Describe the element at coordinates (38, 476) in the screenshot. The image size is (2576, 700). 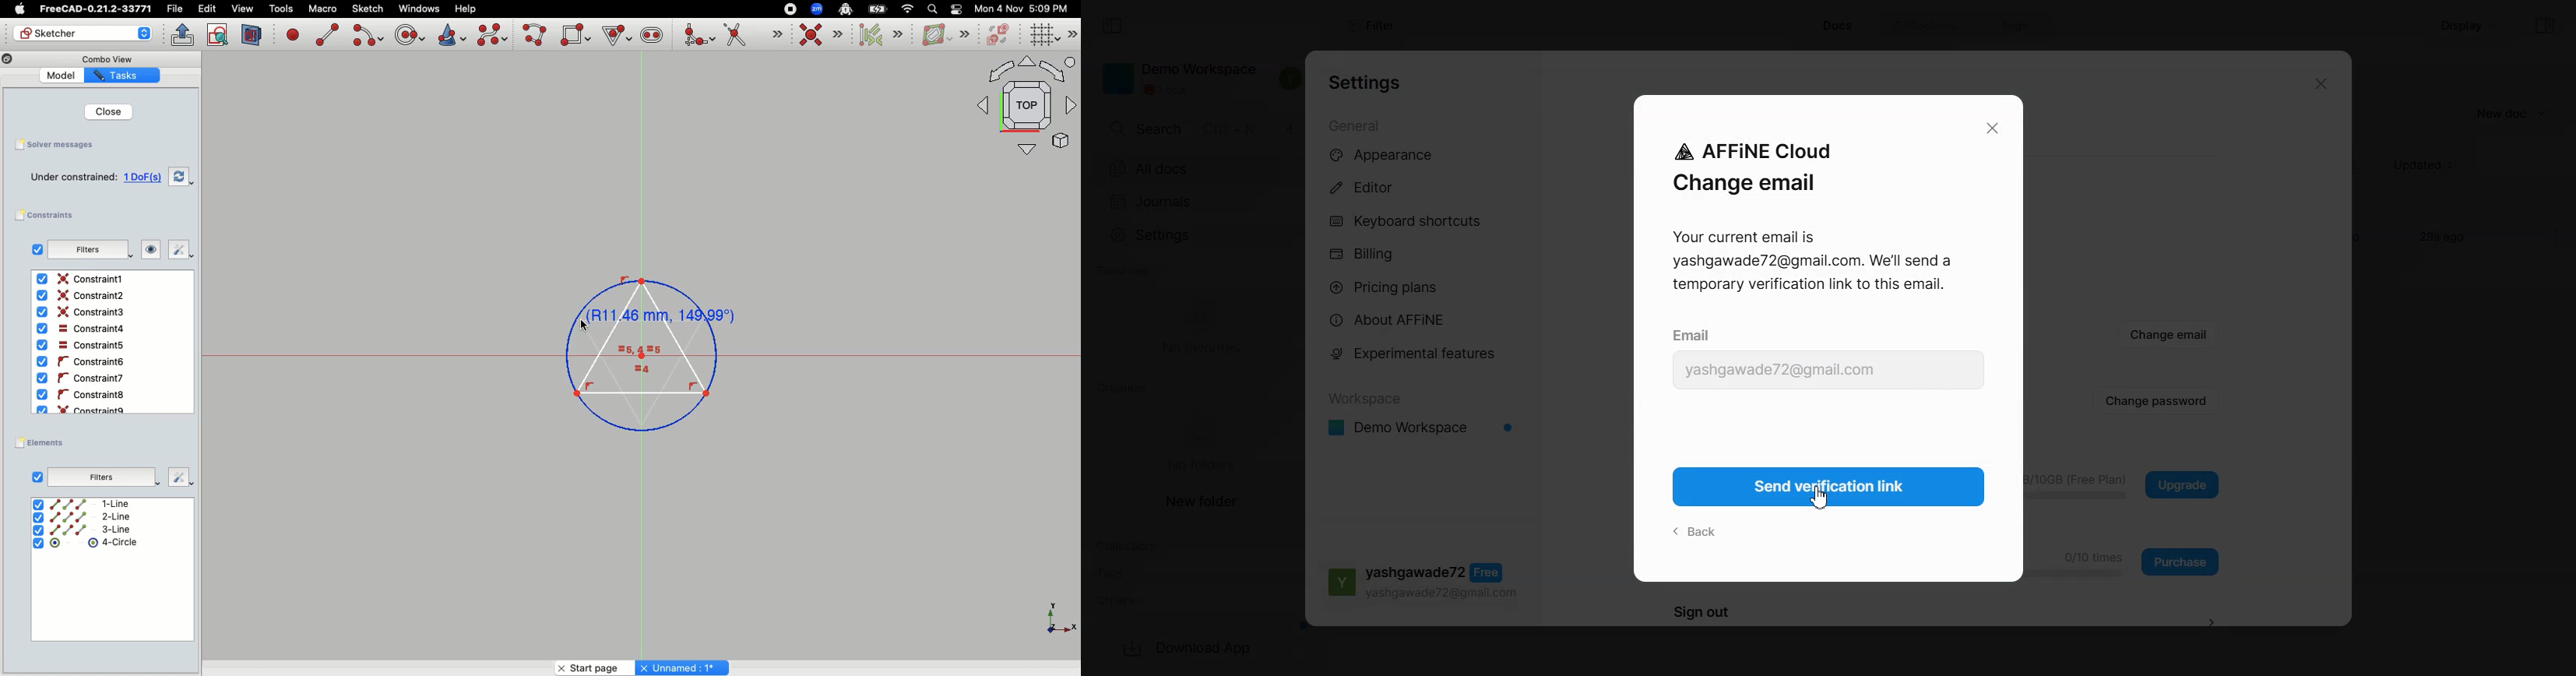
I see `Checkbox` at that location.